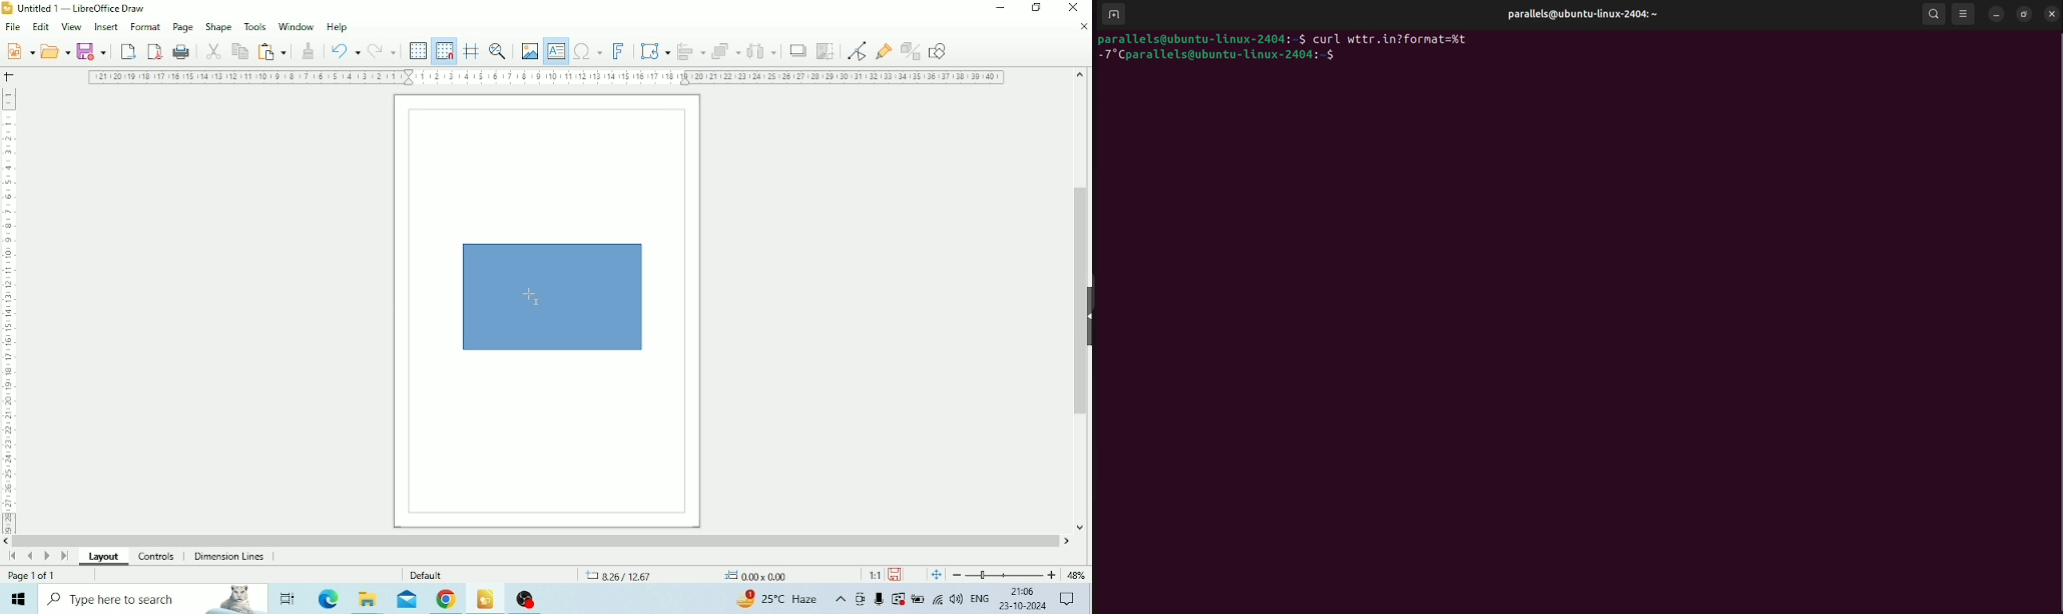 The width and height of the screenshot is (2072, 616). What do you see at coordinates (873, 574) in the screenshot?
I see `Scaling factor` at bounding box center [873, 574].